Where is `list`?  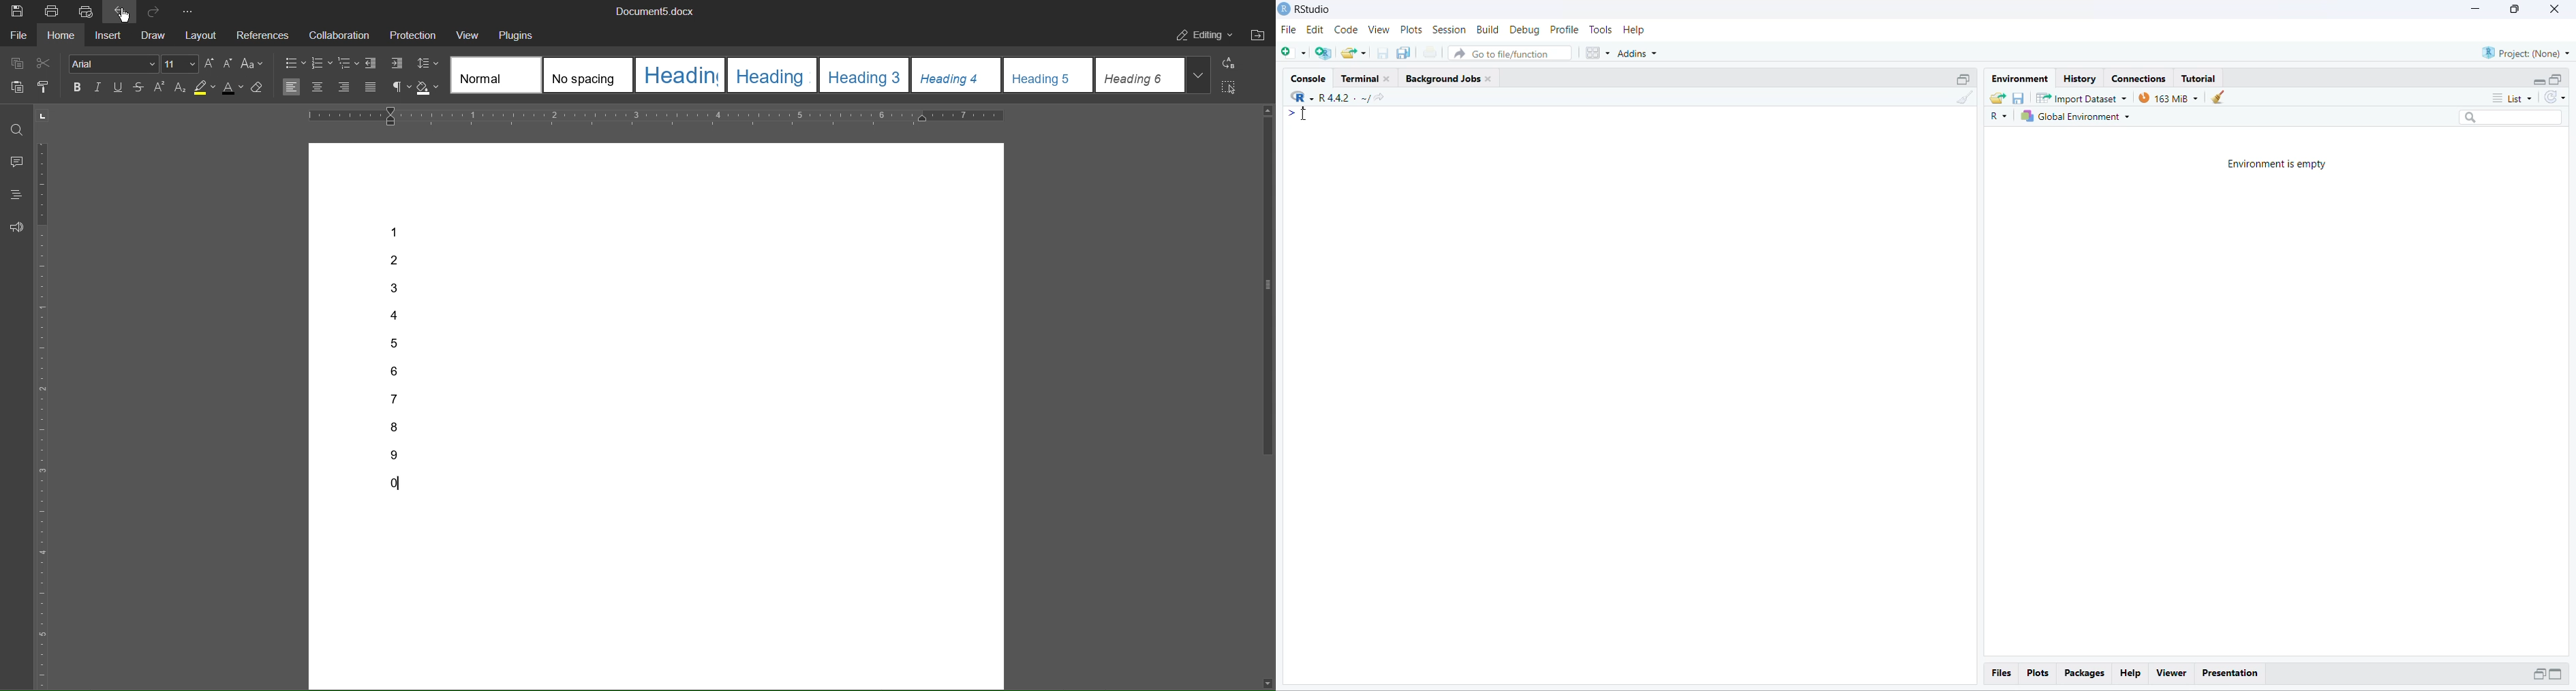
list is located at coordinates (2517, 98).